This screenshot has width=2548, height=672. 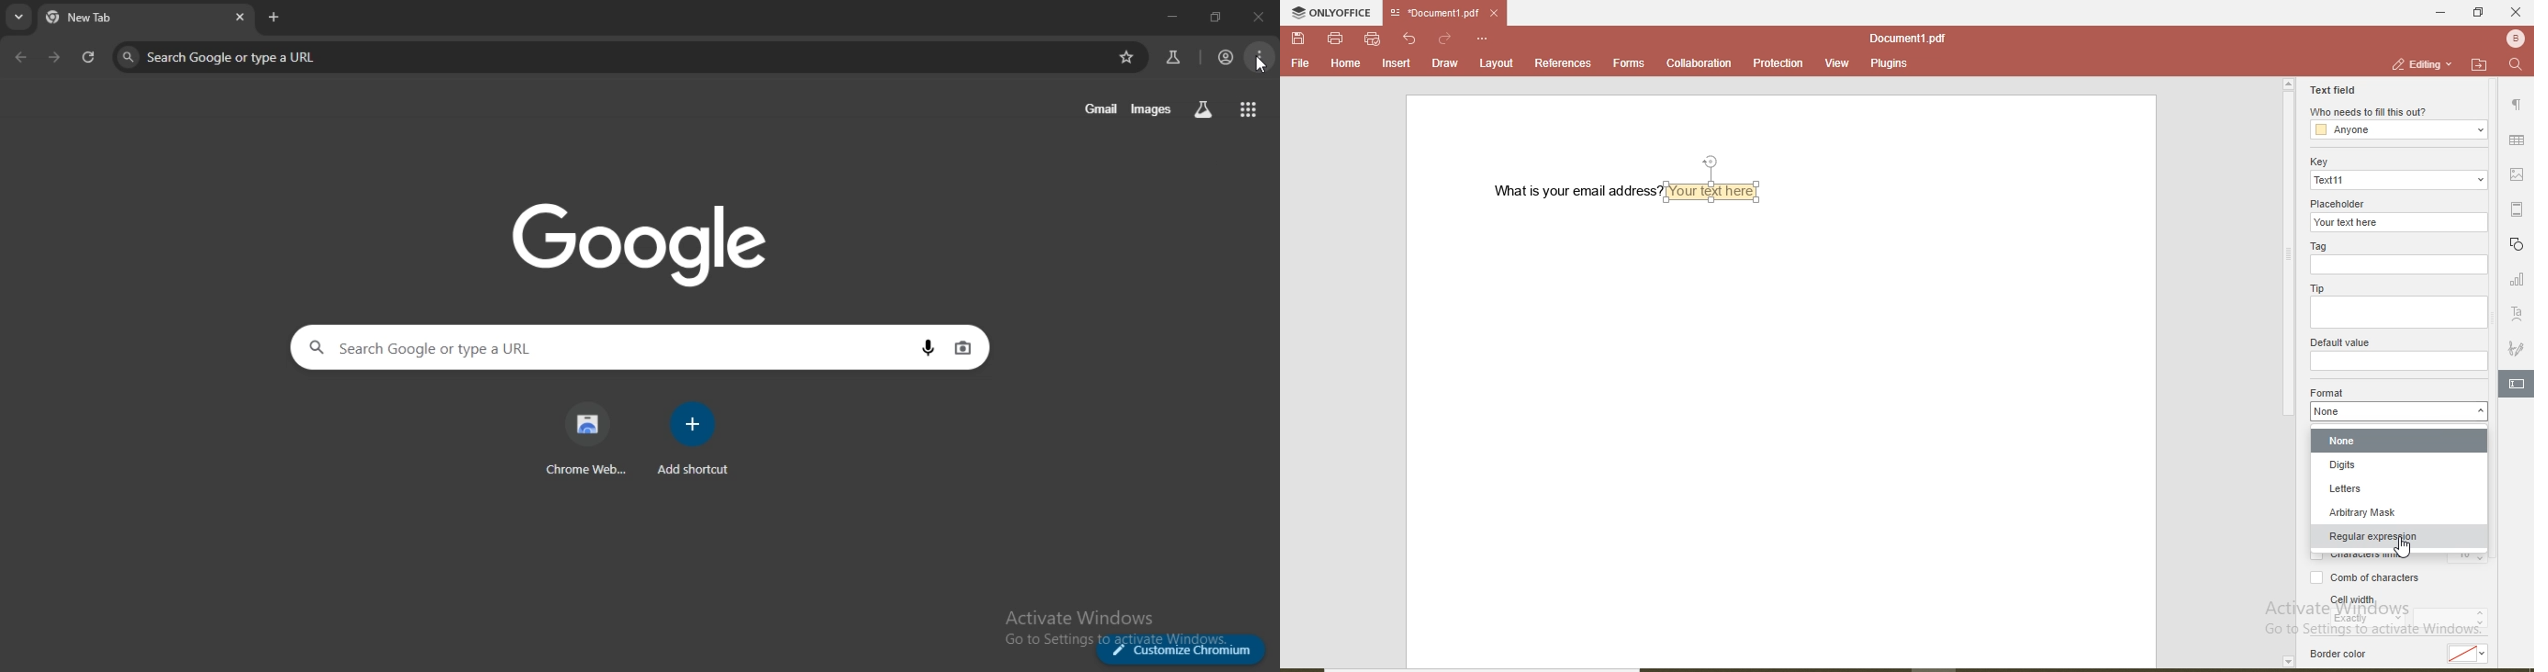 What do you see at coordinates (2514, 38) in the screenshot?
I see `user` at bounding box center [2514, 38].